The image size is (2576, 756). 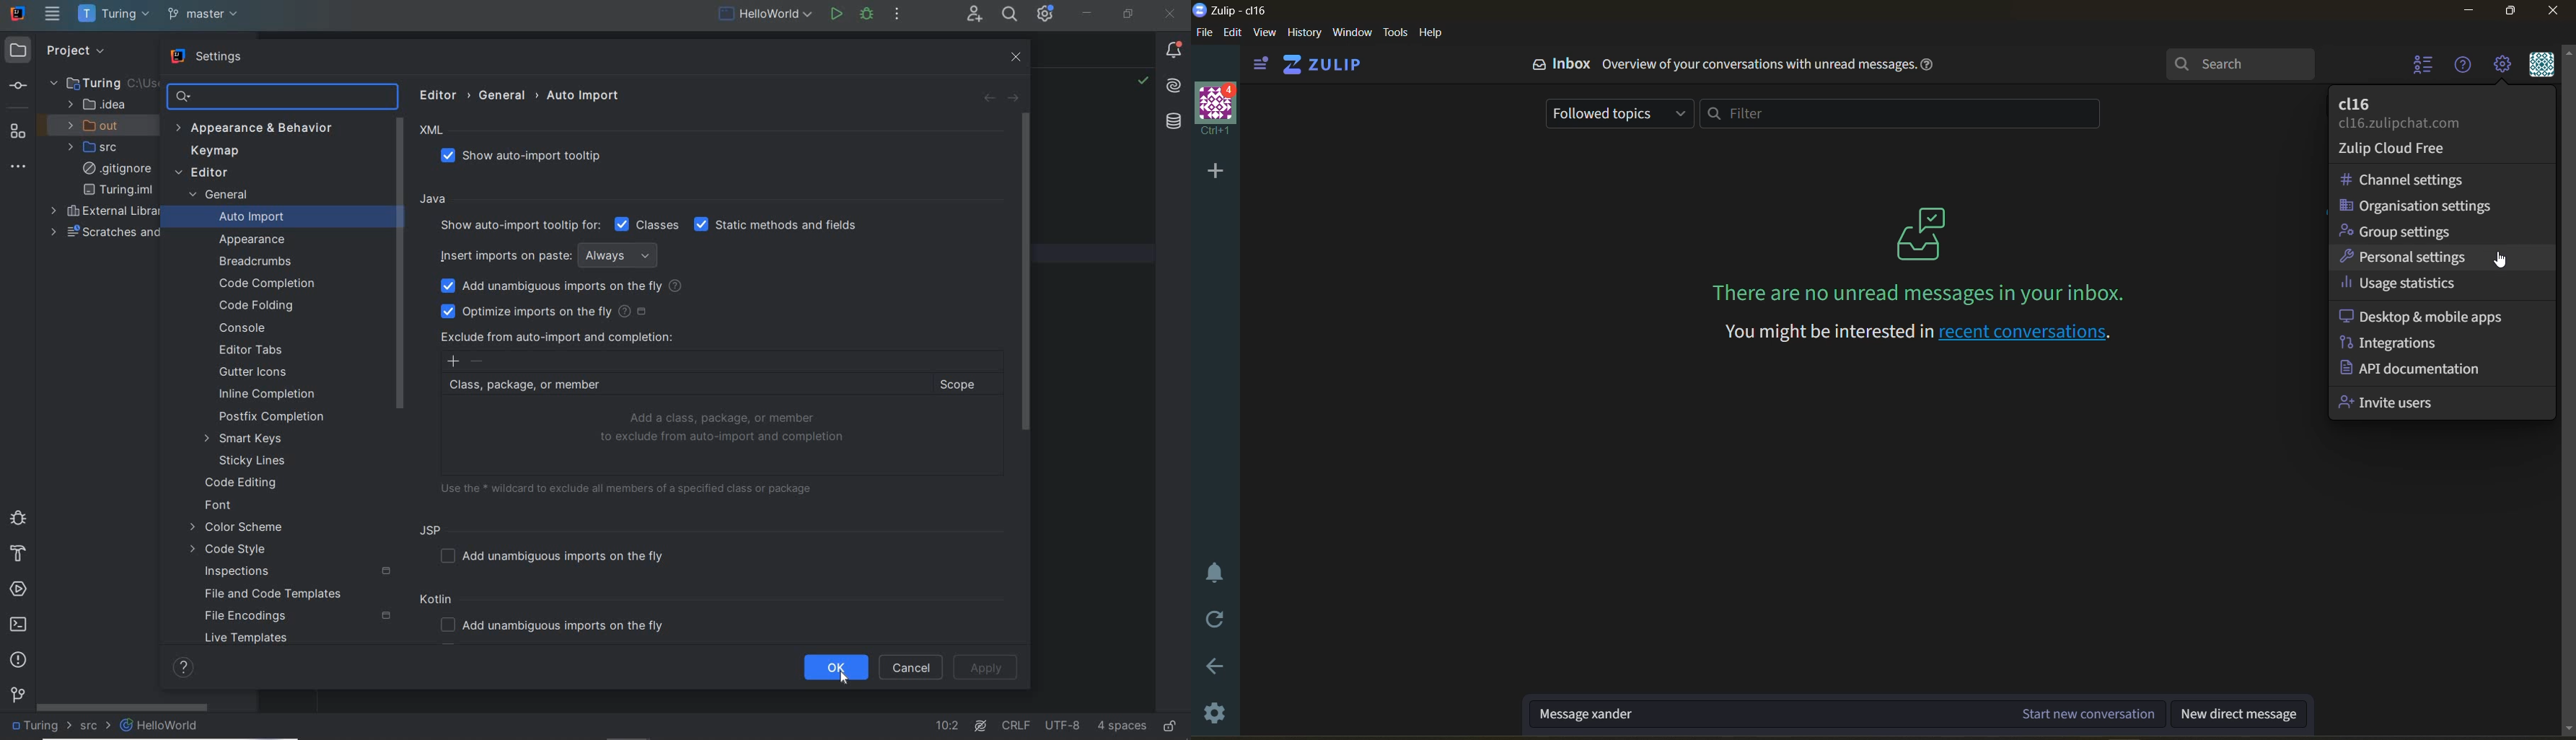 What do you see at coordinates (1216, 718) in the screenshot?
I see `settings` at bounding box center [1216, 718].